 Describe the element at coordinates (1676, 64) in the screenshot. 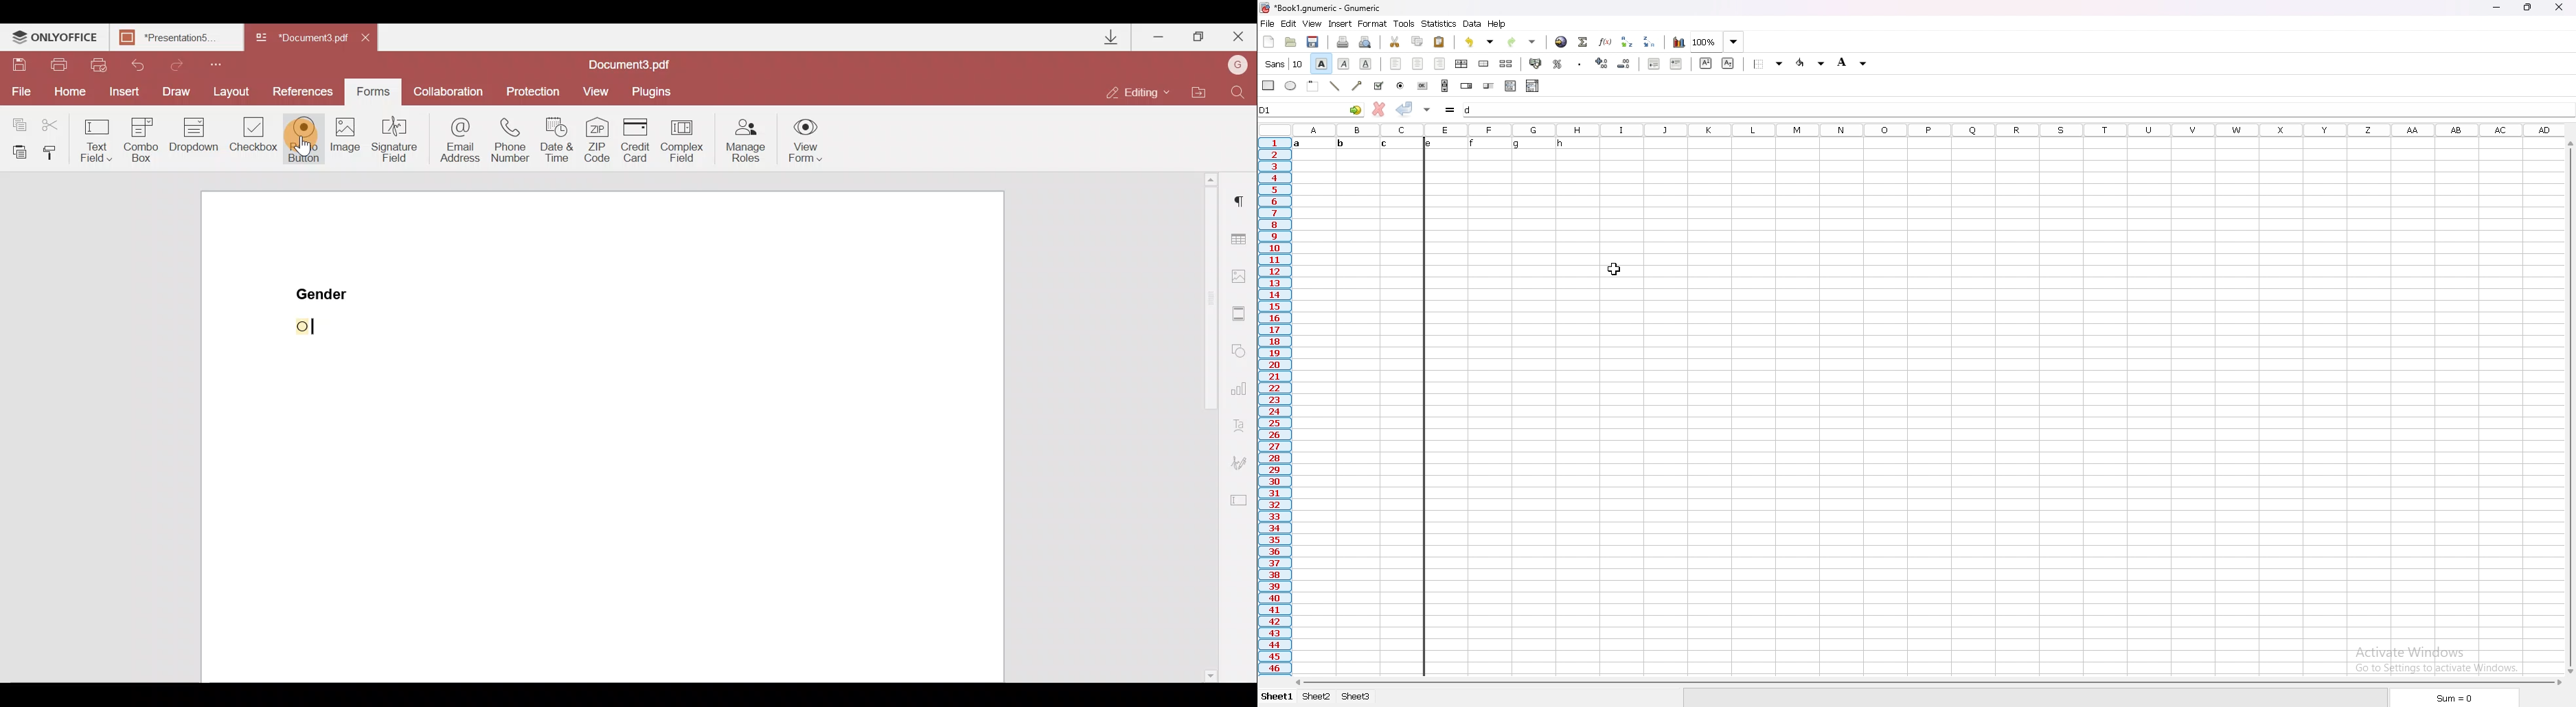

I see `increase indent` at that location.